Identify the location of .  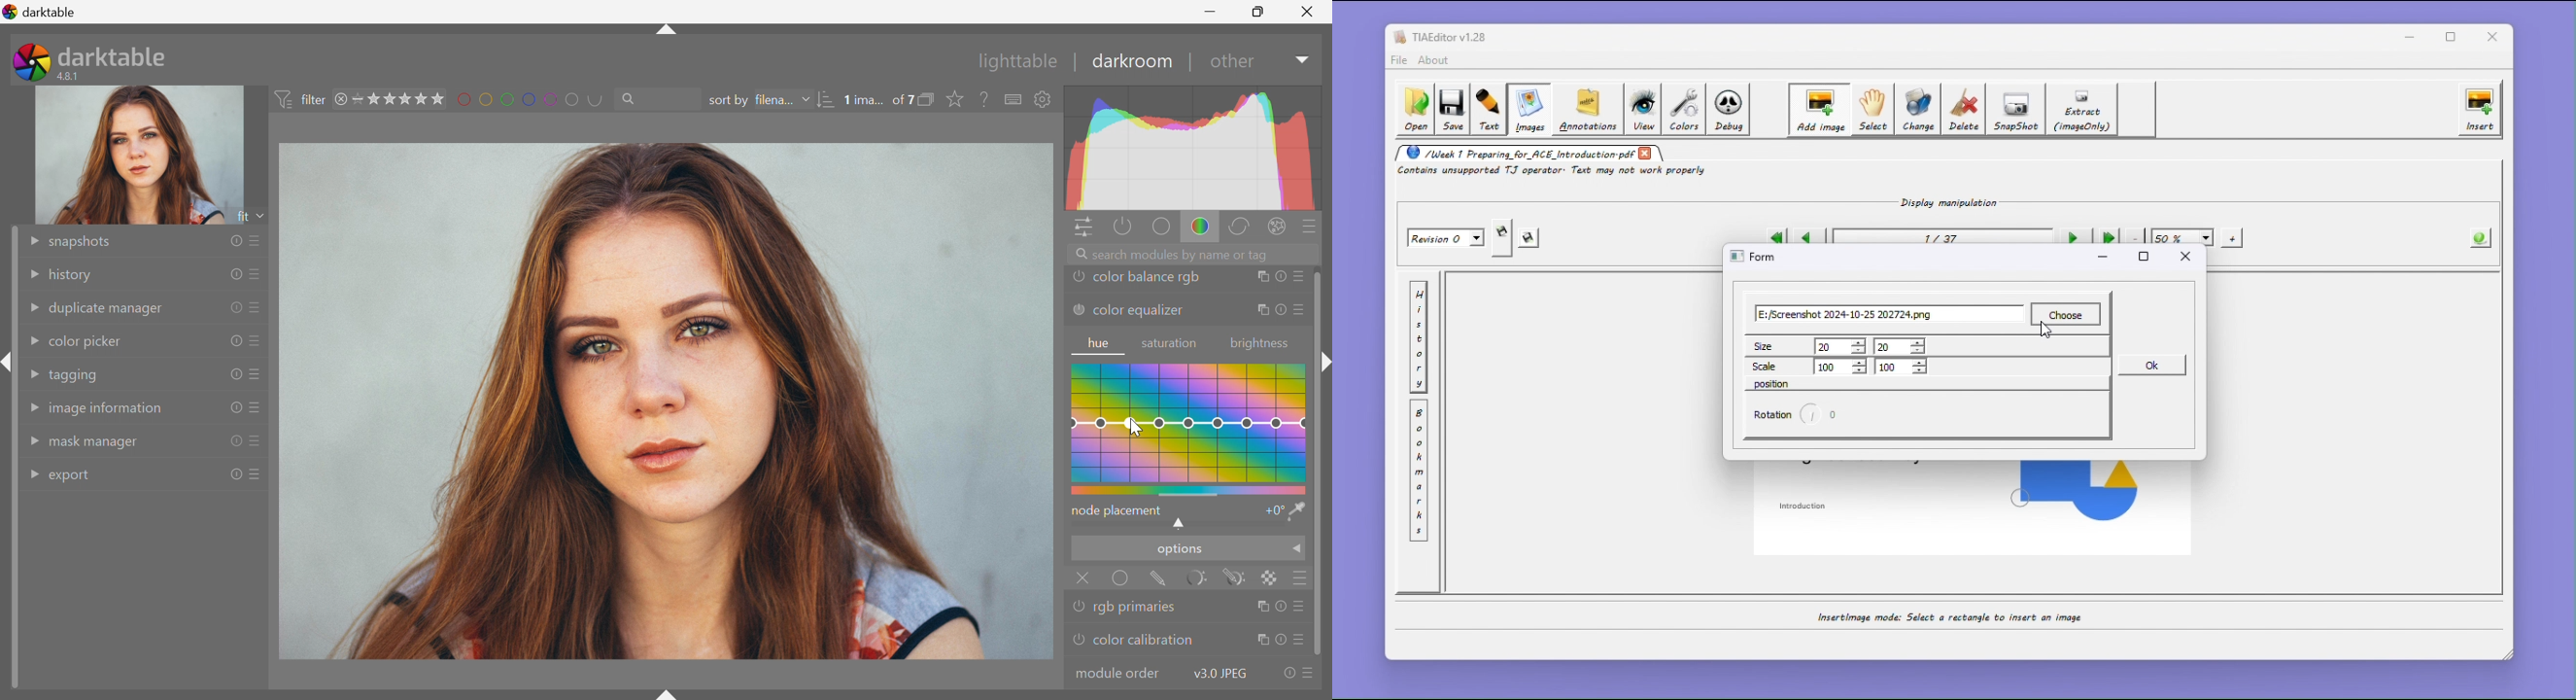
(1309, 12).